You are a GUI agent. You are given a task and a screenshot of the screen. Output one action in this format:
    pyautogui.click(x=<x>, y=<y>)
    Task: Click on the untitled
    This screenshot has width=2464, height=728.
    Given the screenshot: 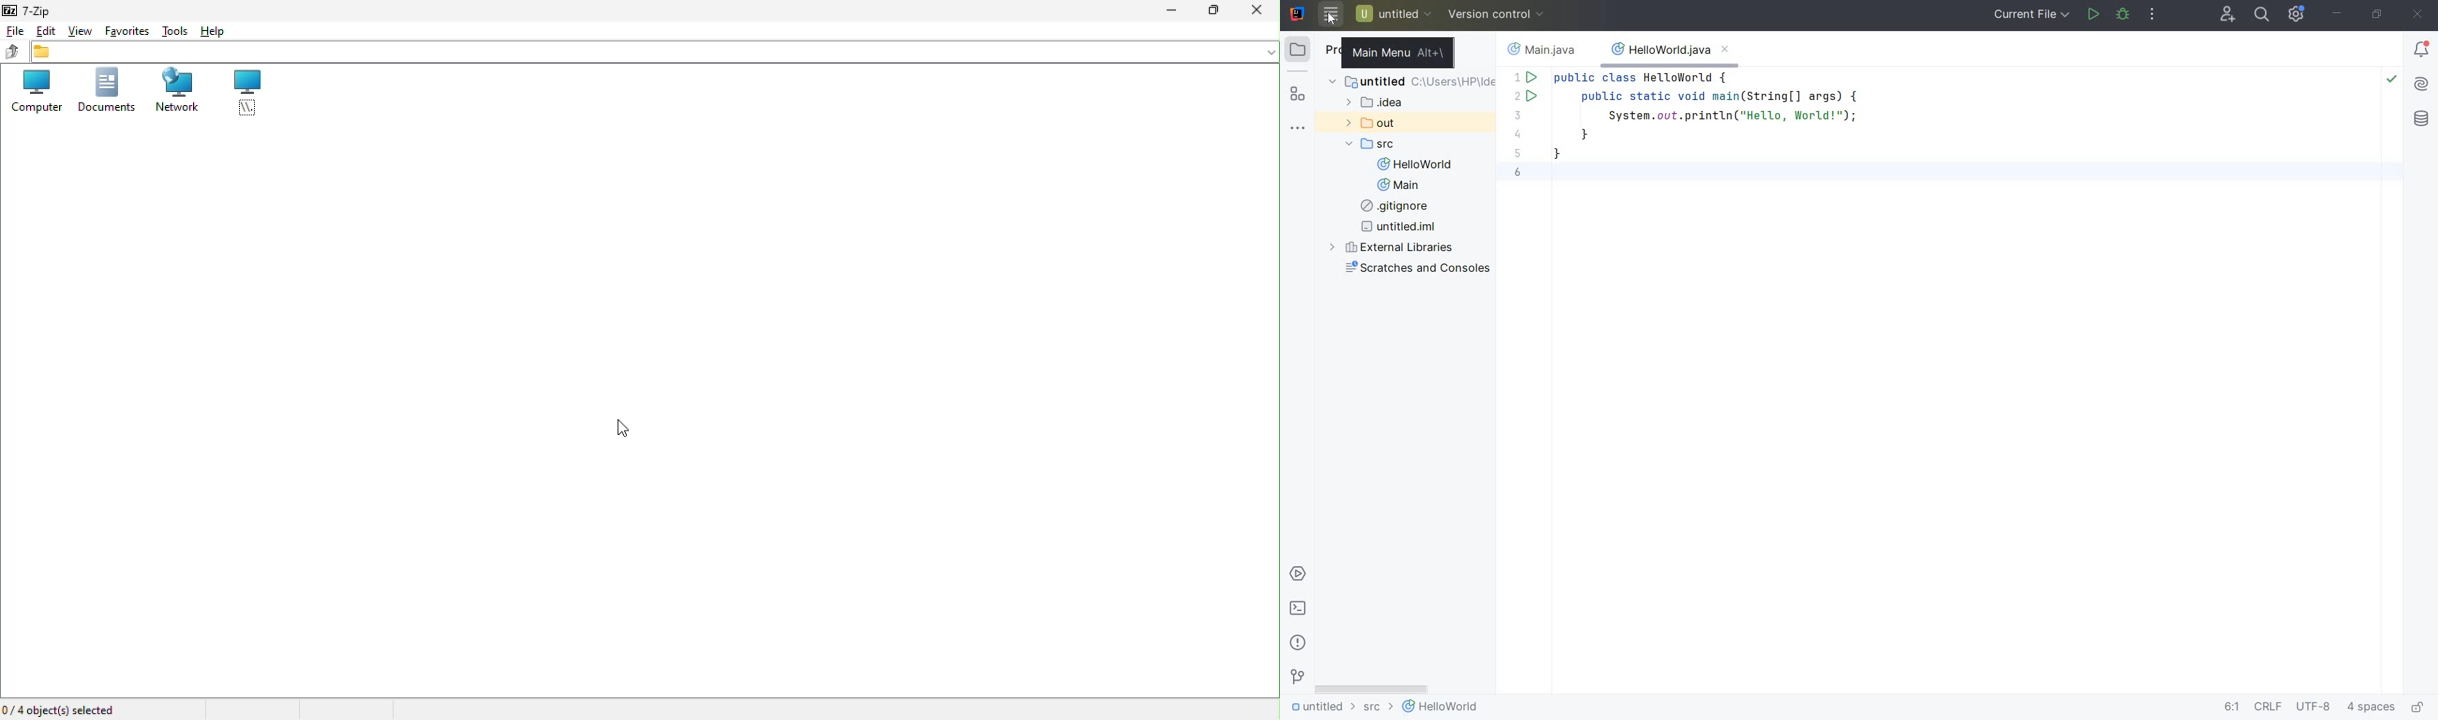 What is the action you would take?
    pyautogui.click(x=1399, y=228)
    